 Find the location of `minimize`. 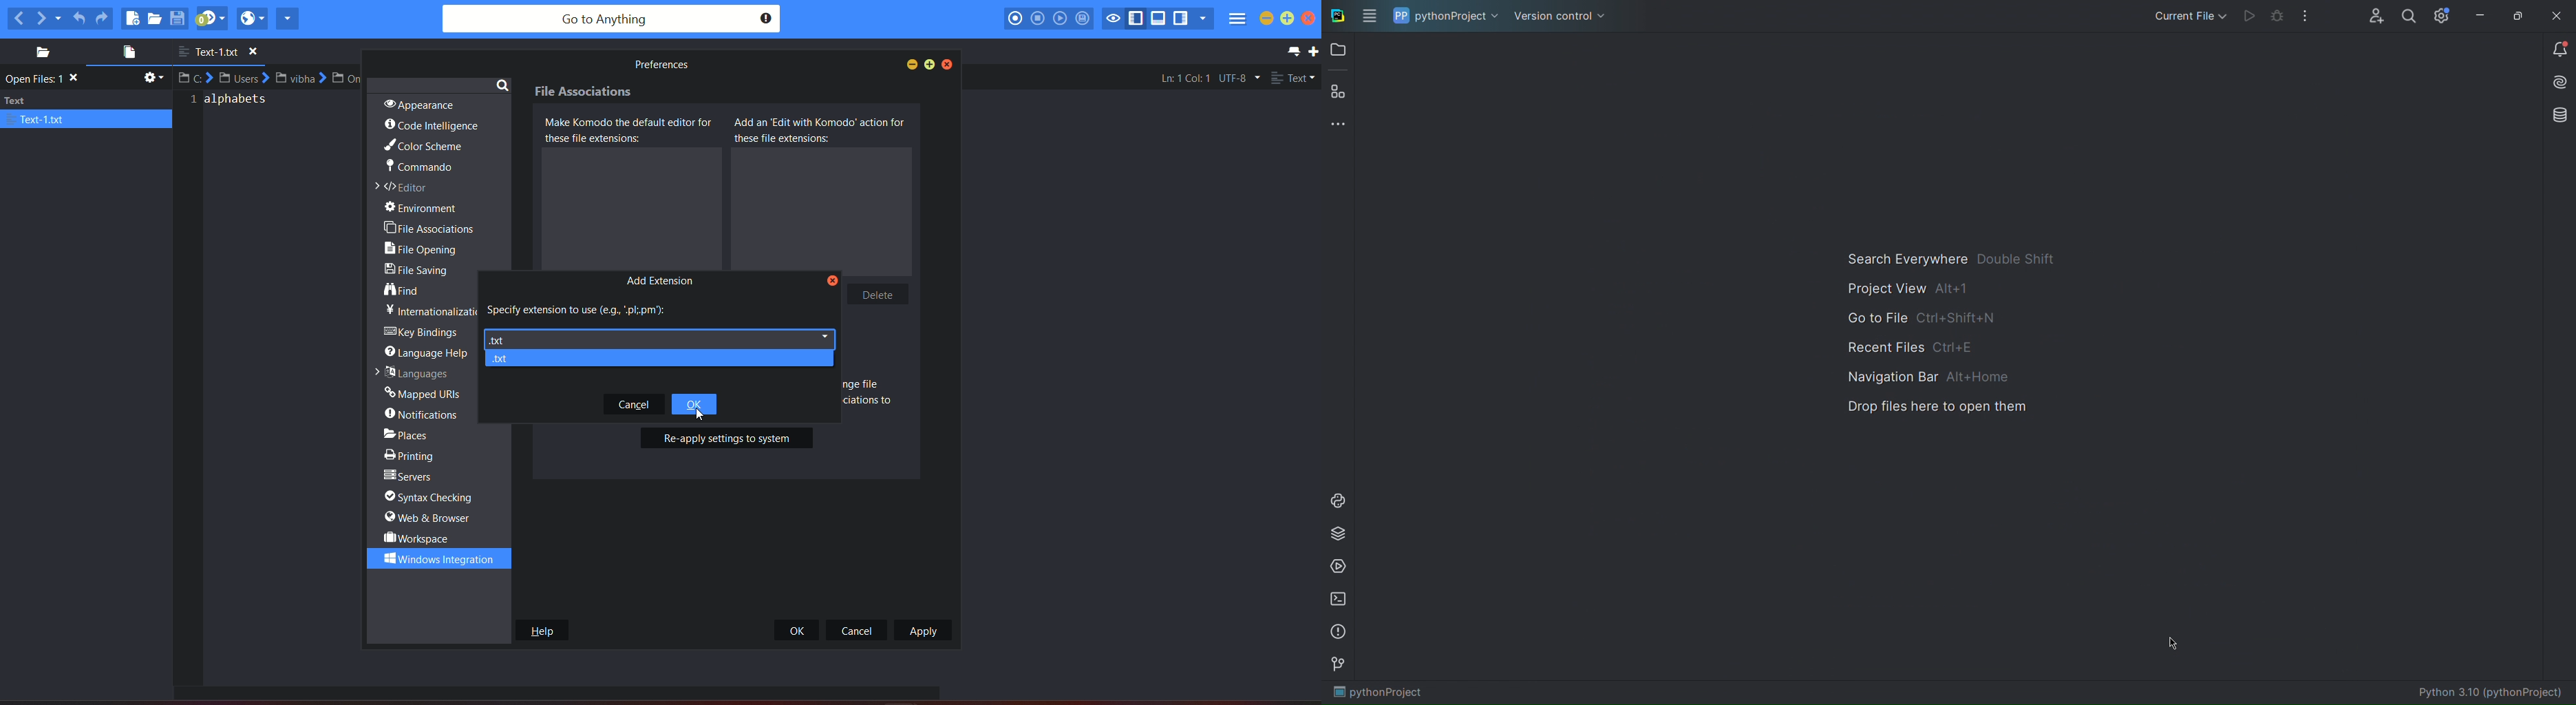

minimize is located at coordinates (1267, 19).